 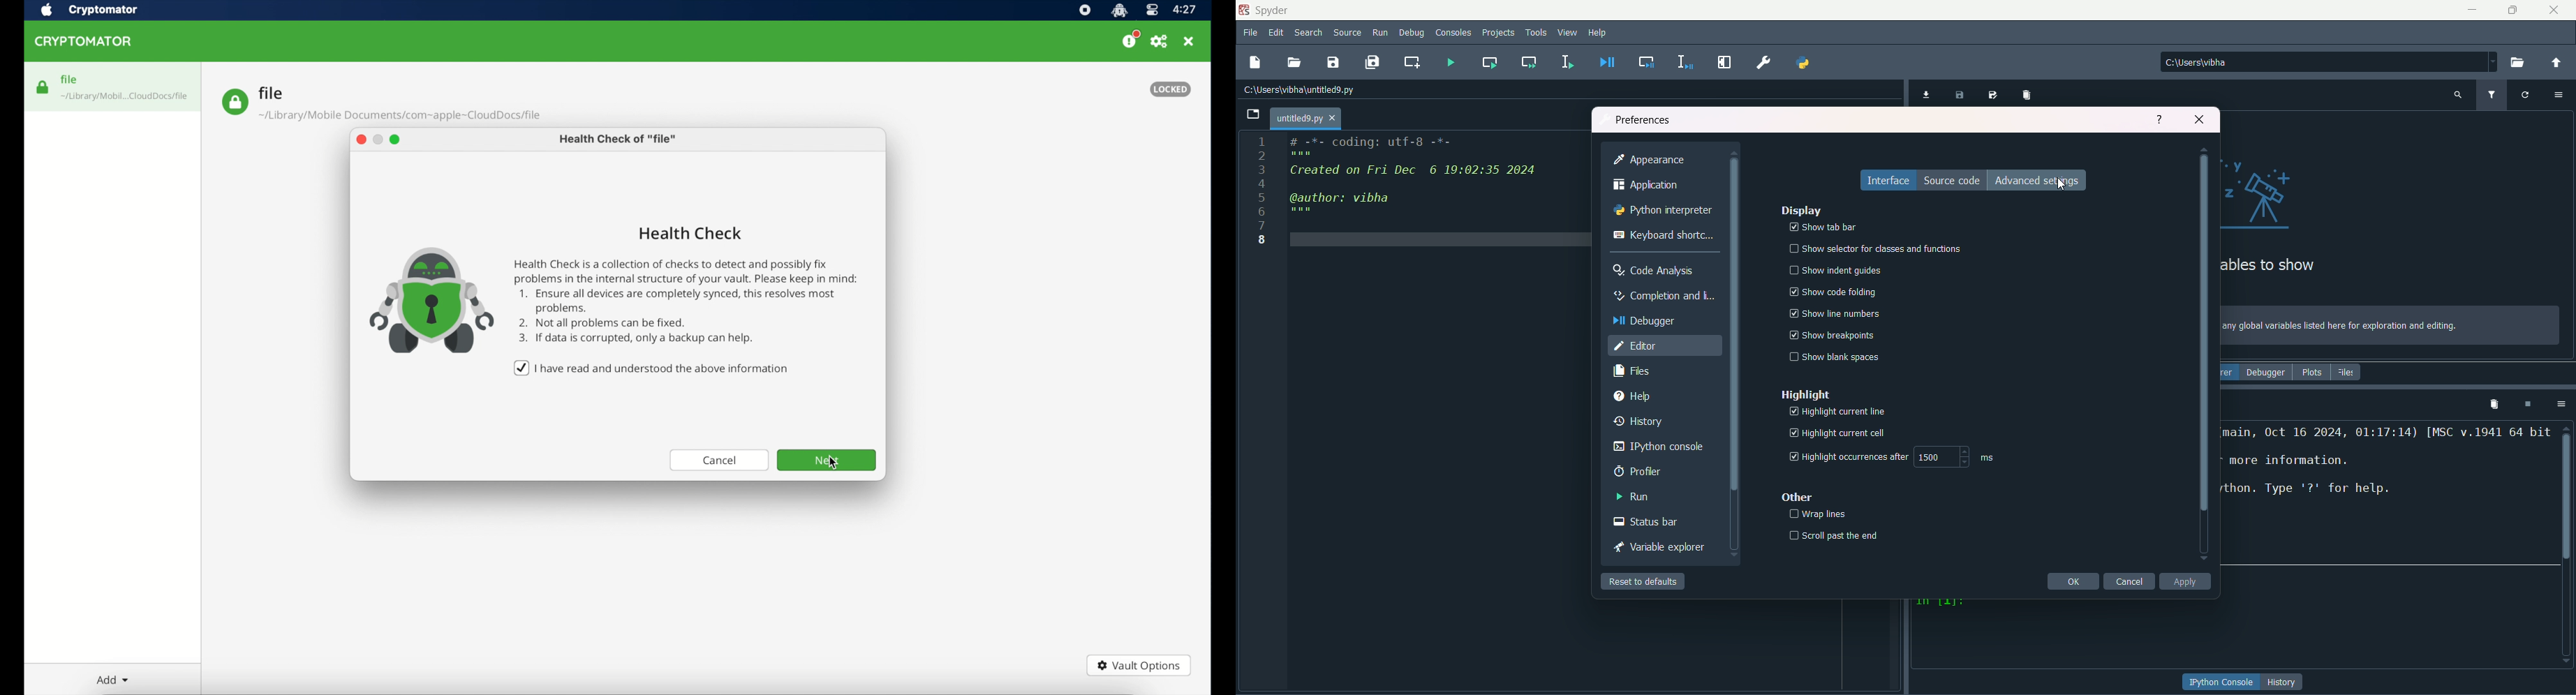 What do you see at coordinates (2029, 94) in the screenshot?
I see `remove all variables` at bounding box center [2029, 94].